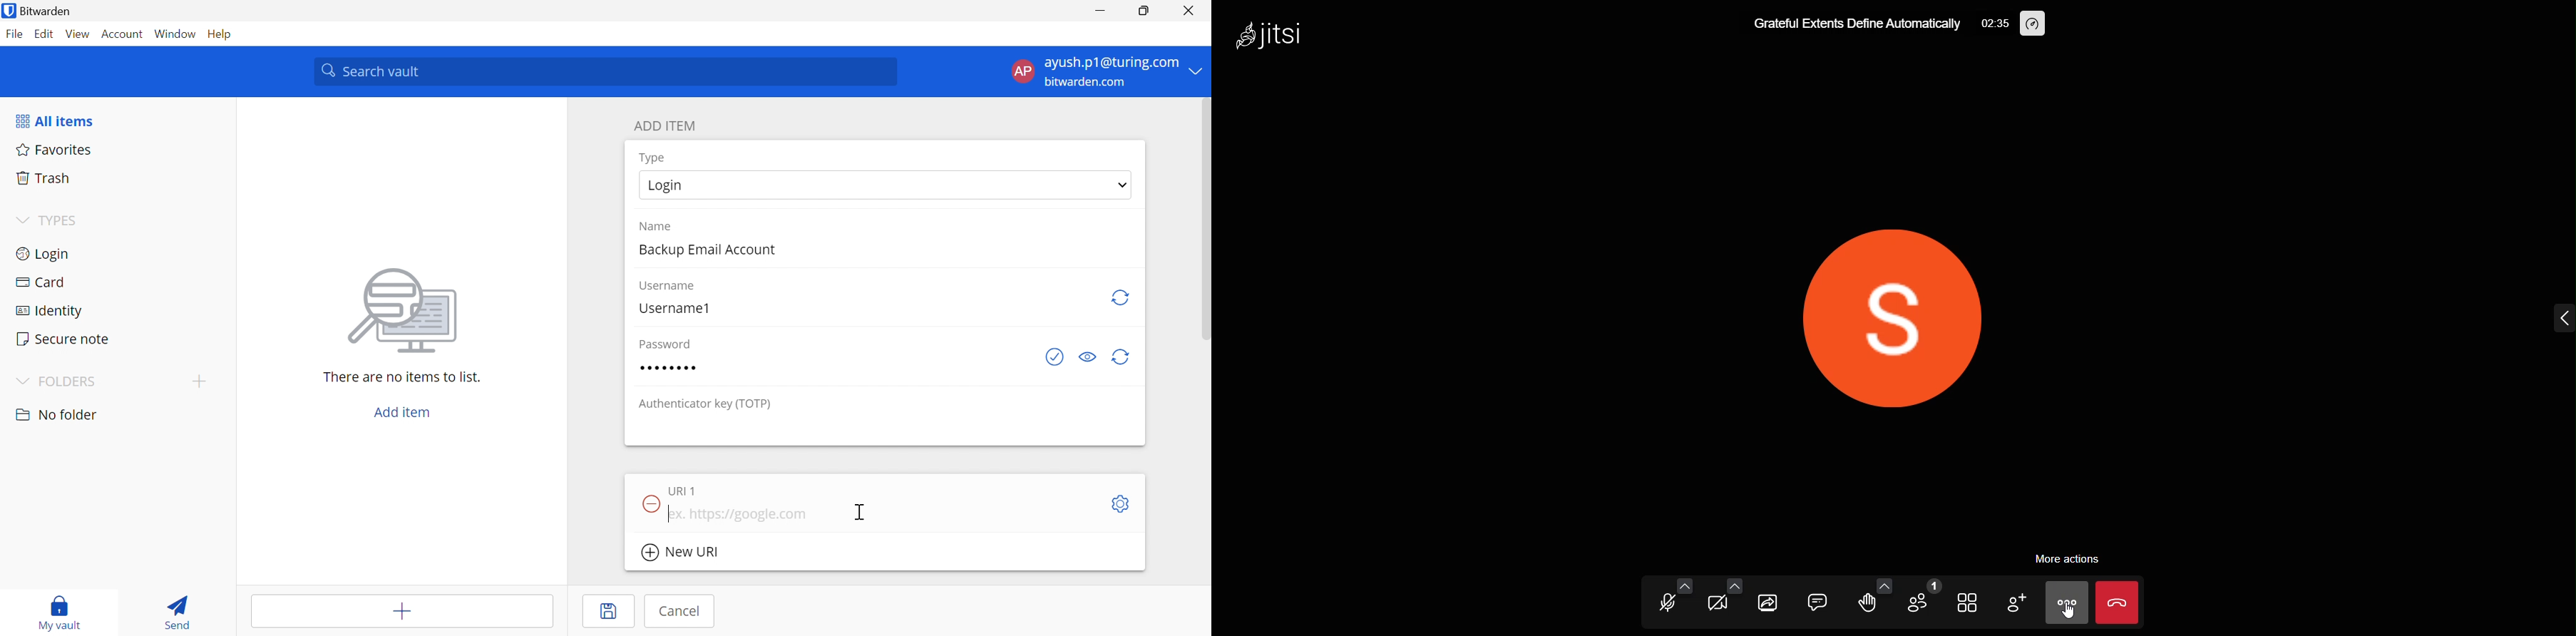 This screenshot has width=2576, height=644. What do you see at coordinates (64, 339) in the screenshot?
I see `Secure notes` at bounding box center [64, 339].